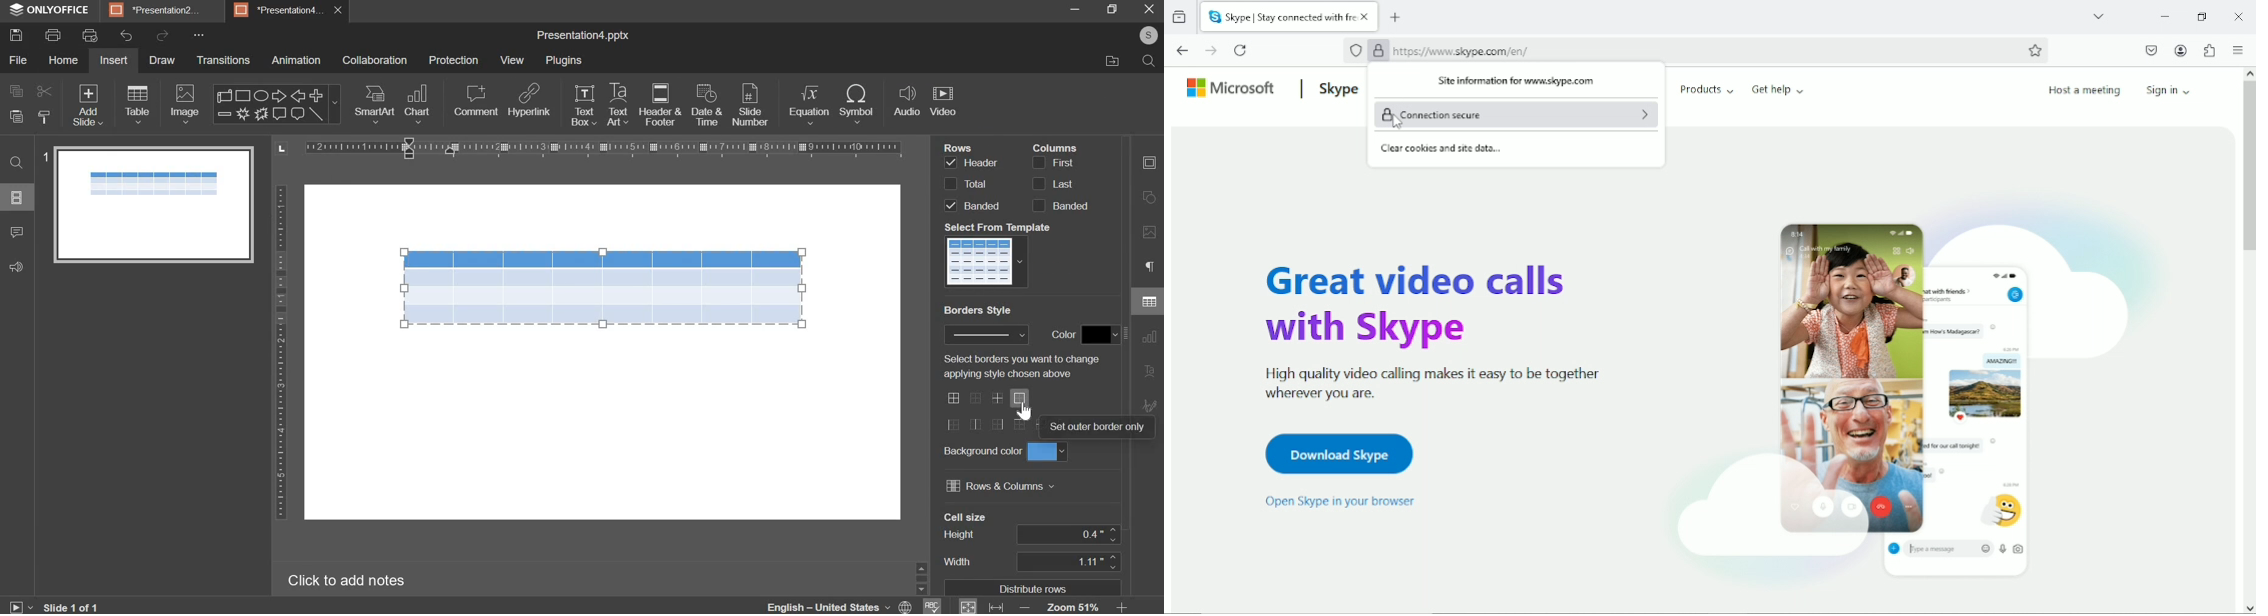 The image size is (2268, 616). Describe the element at coordinates (197, 35) in the screenshot. I see `more` at that location.